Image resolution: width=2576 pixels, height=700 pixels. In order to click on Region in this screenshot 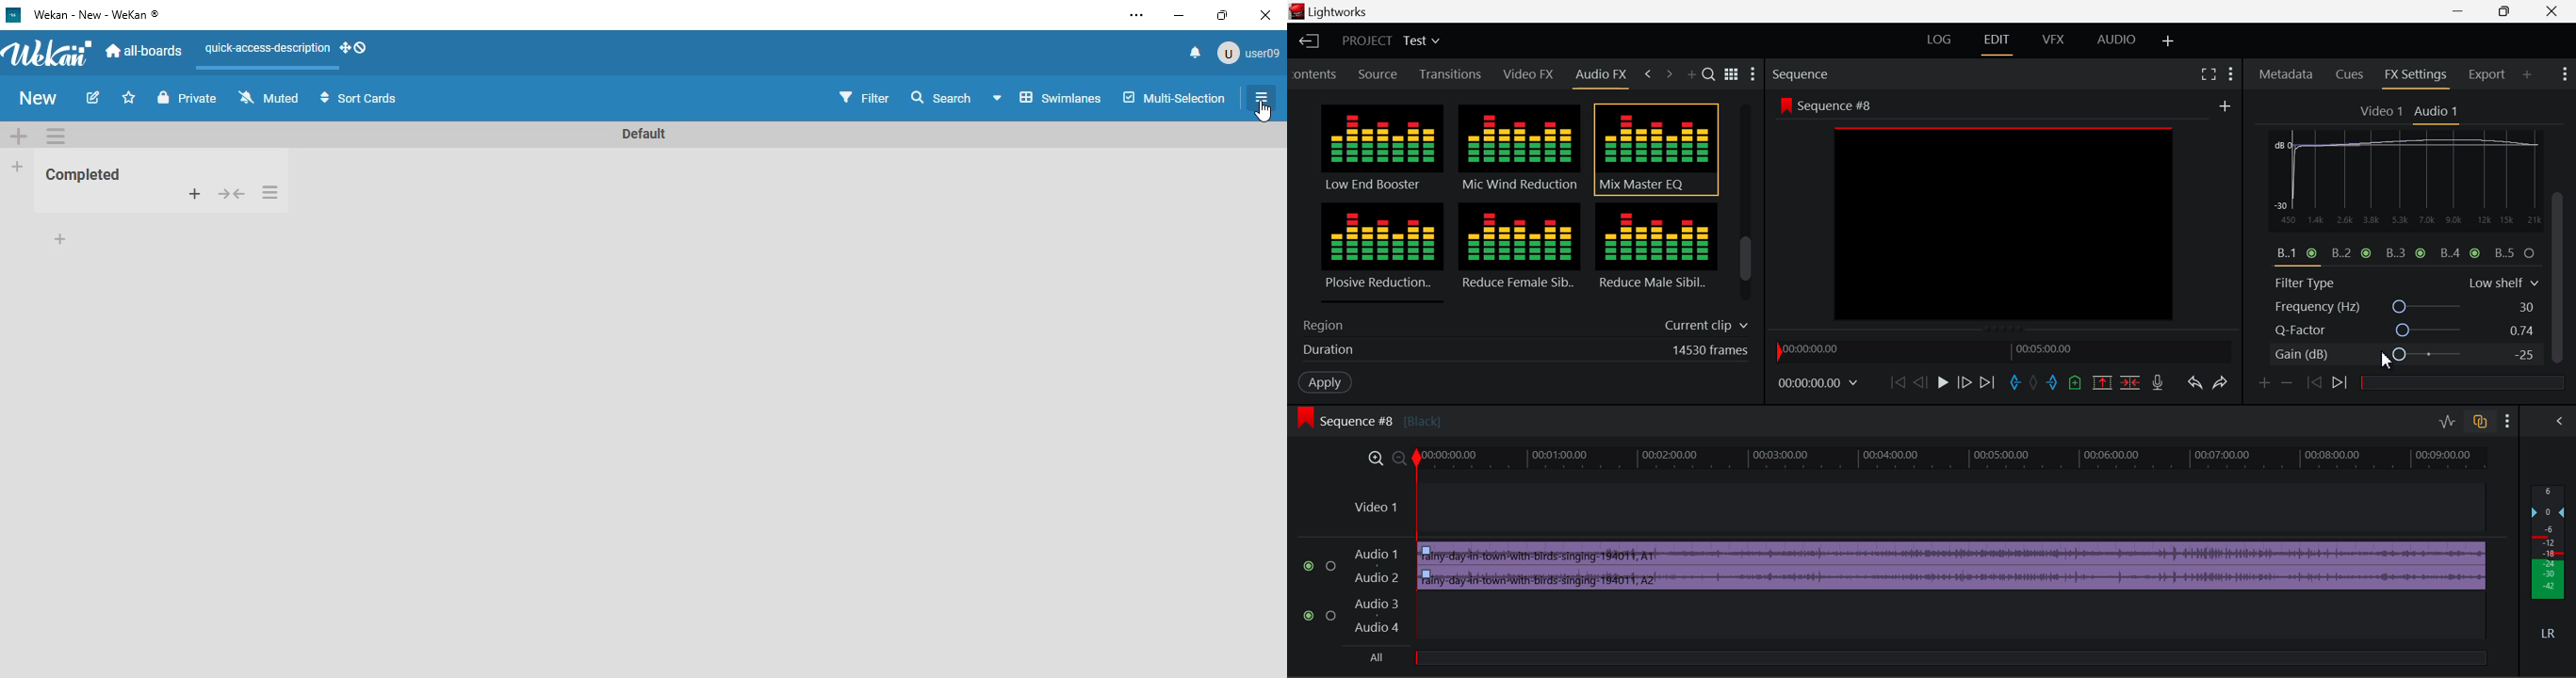, I will do `click(1522, 323)`.